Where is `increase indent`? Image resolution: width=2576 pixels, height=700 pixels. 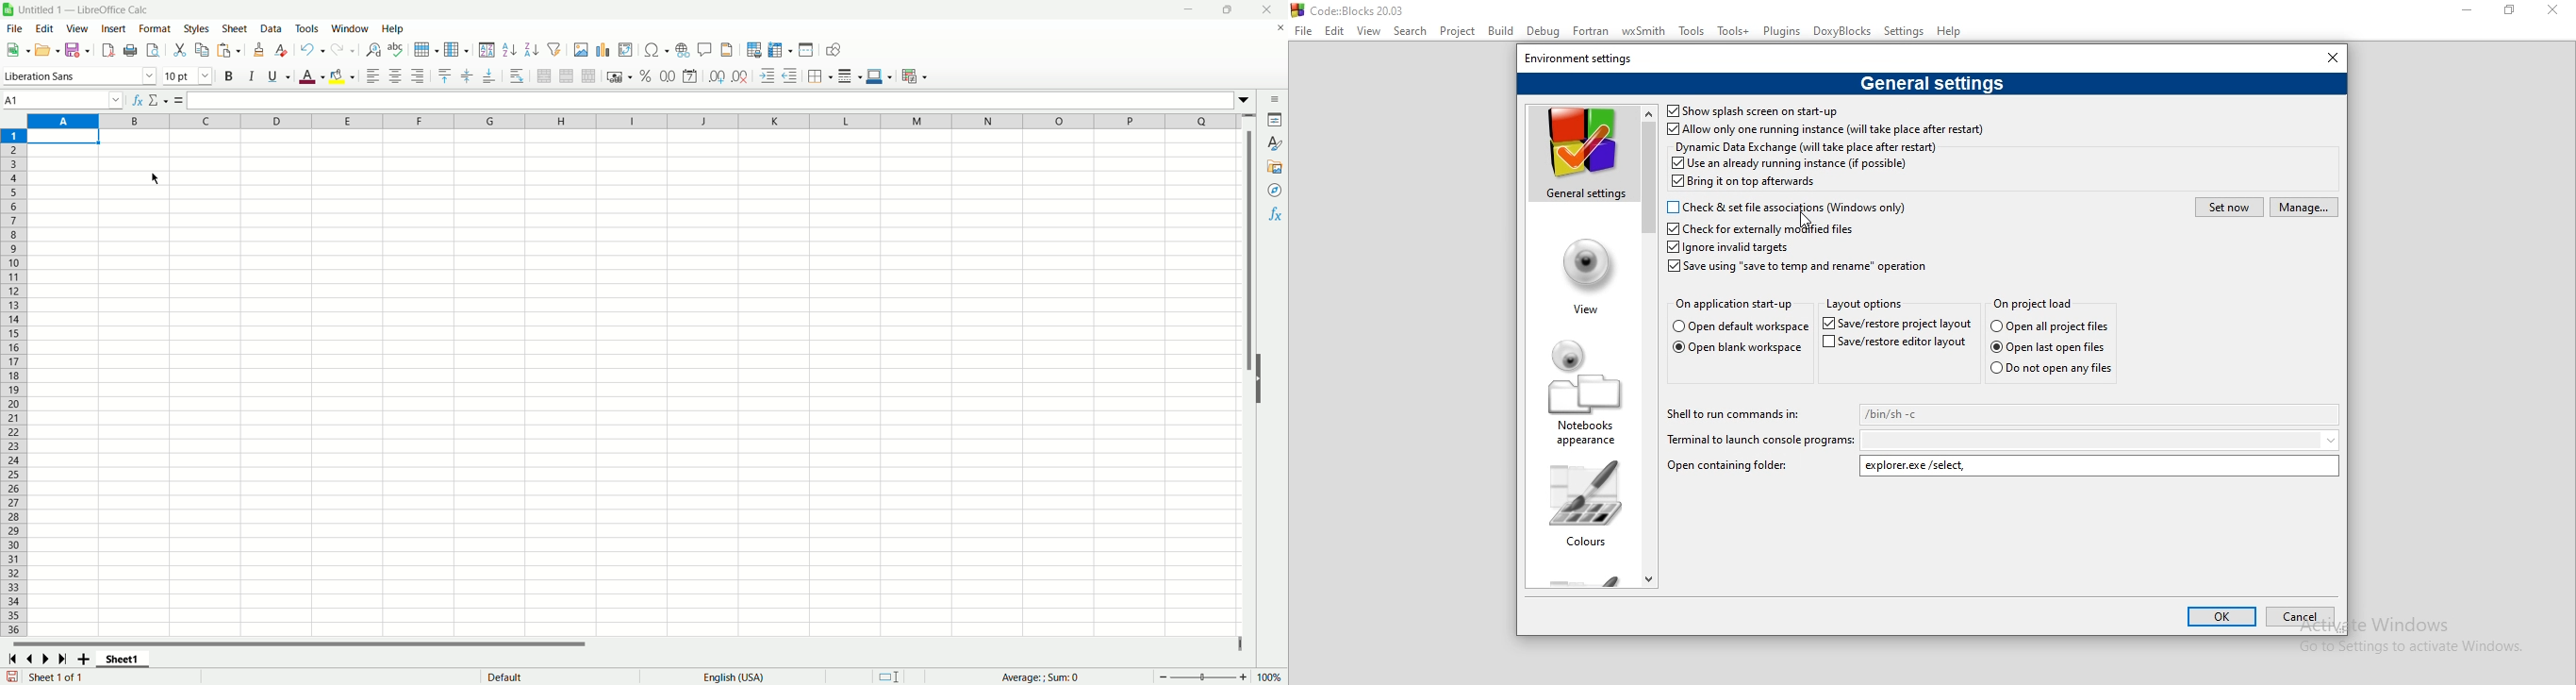 increase indent is located at coordinates (770, 77).